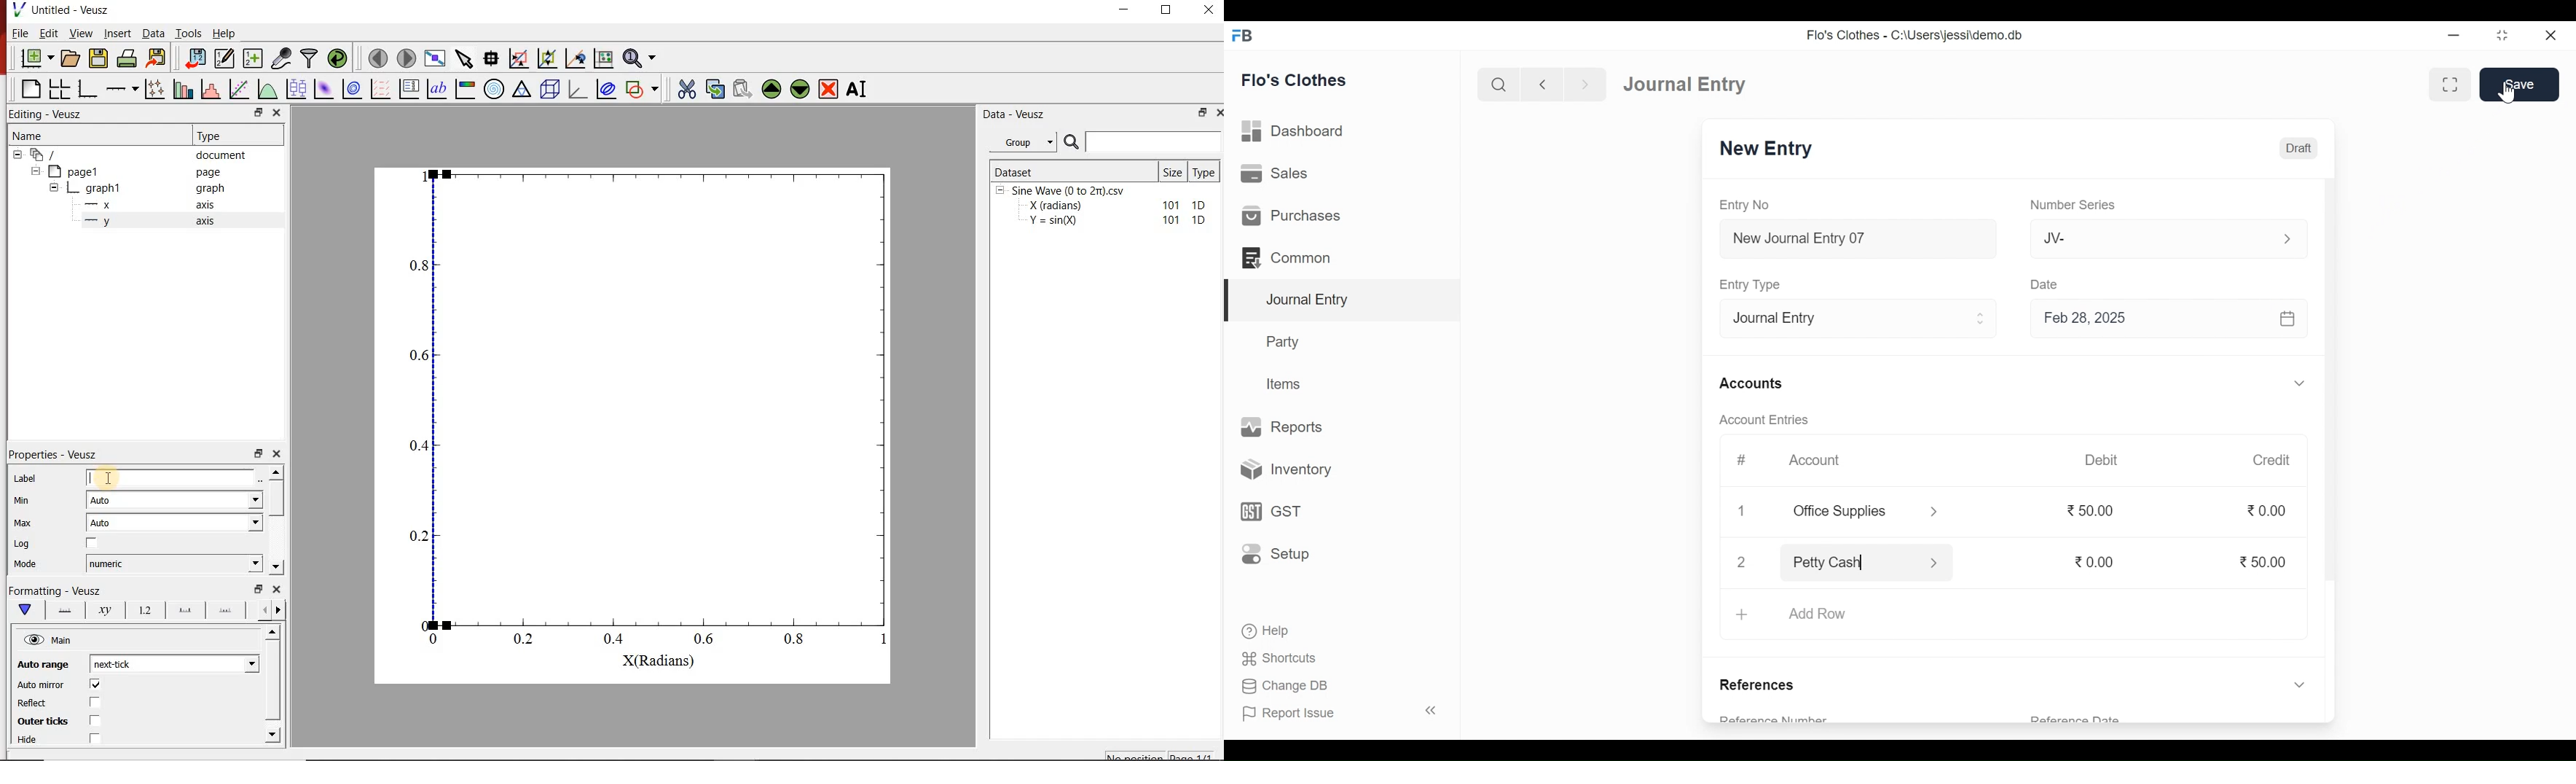  What do you see at coordinates (645, 88) in the screenshot?
I see `add a shape to the plot` at bounding box center [645, 88].